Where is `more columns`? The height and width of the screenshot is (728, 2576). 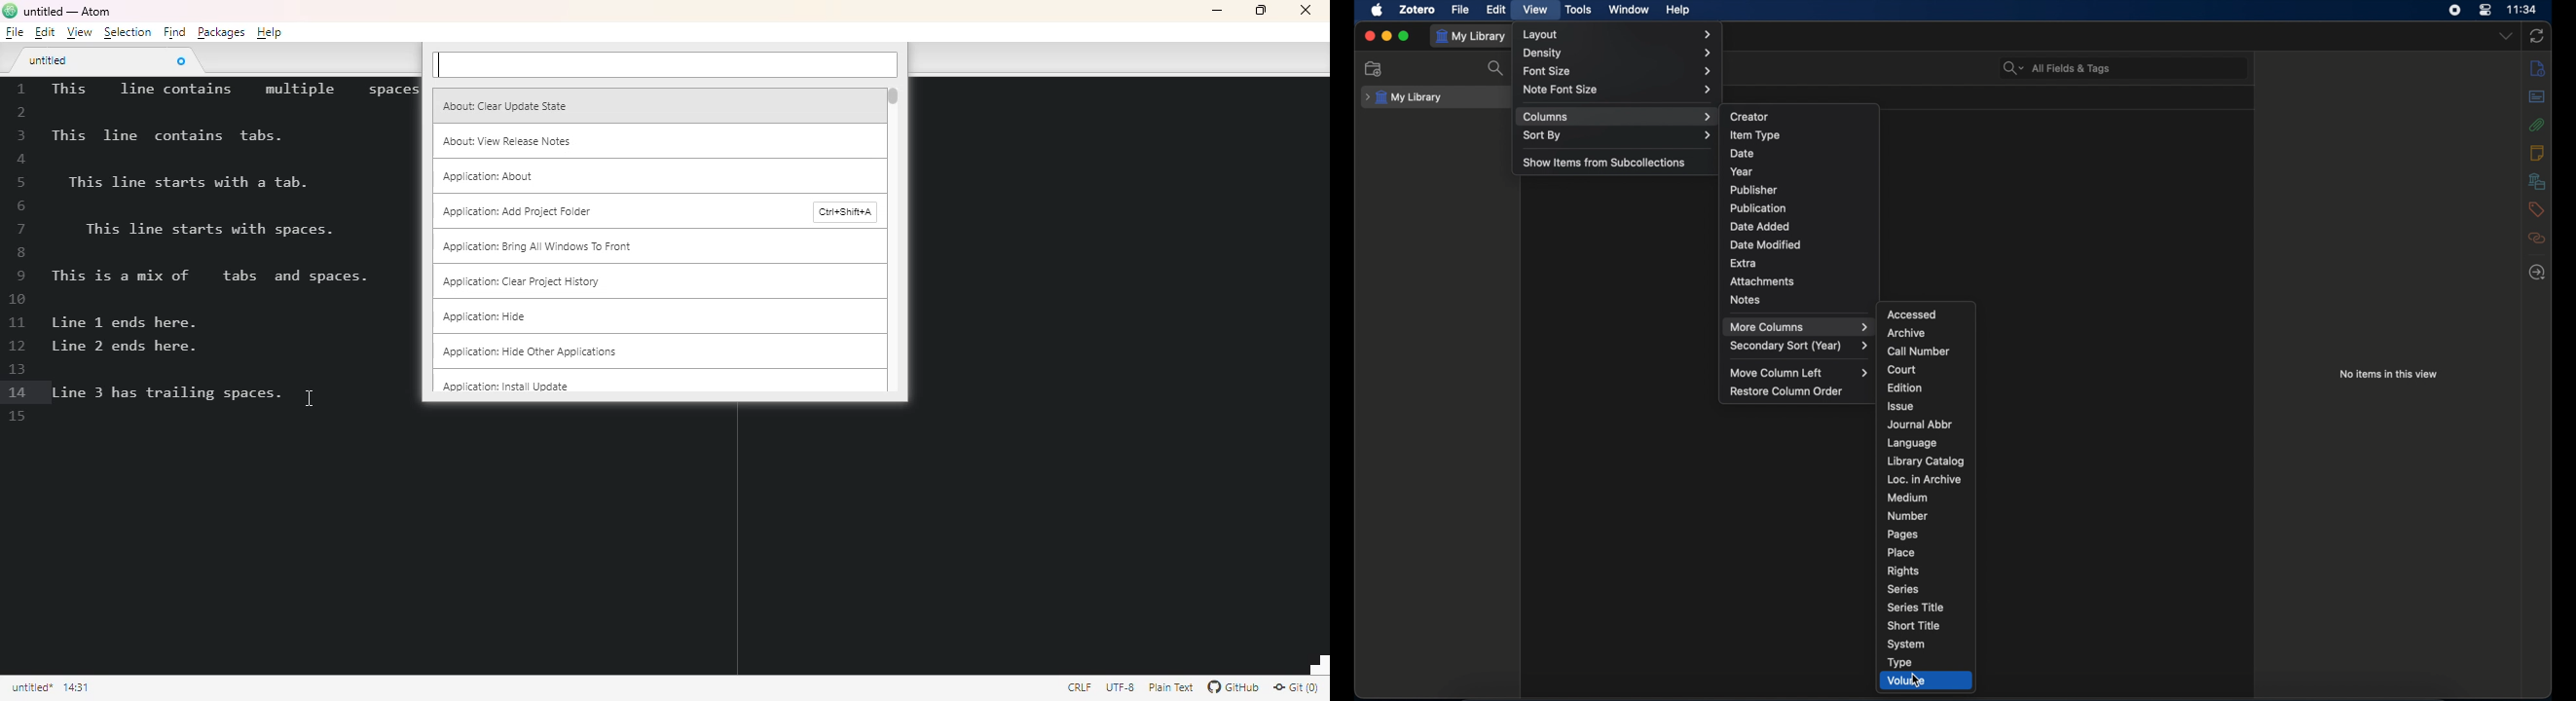
more columns is located at coordinates (1800, 326).